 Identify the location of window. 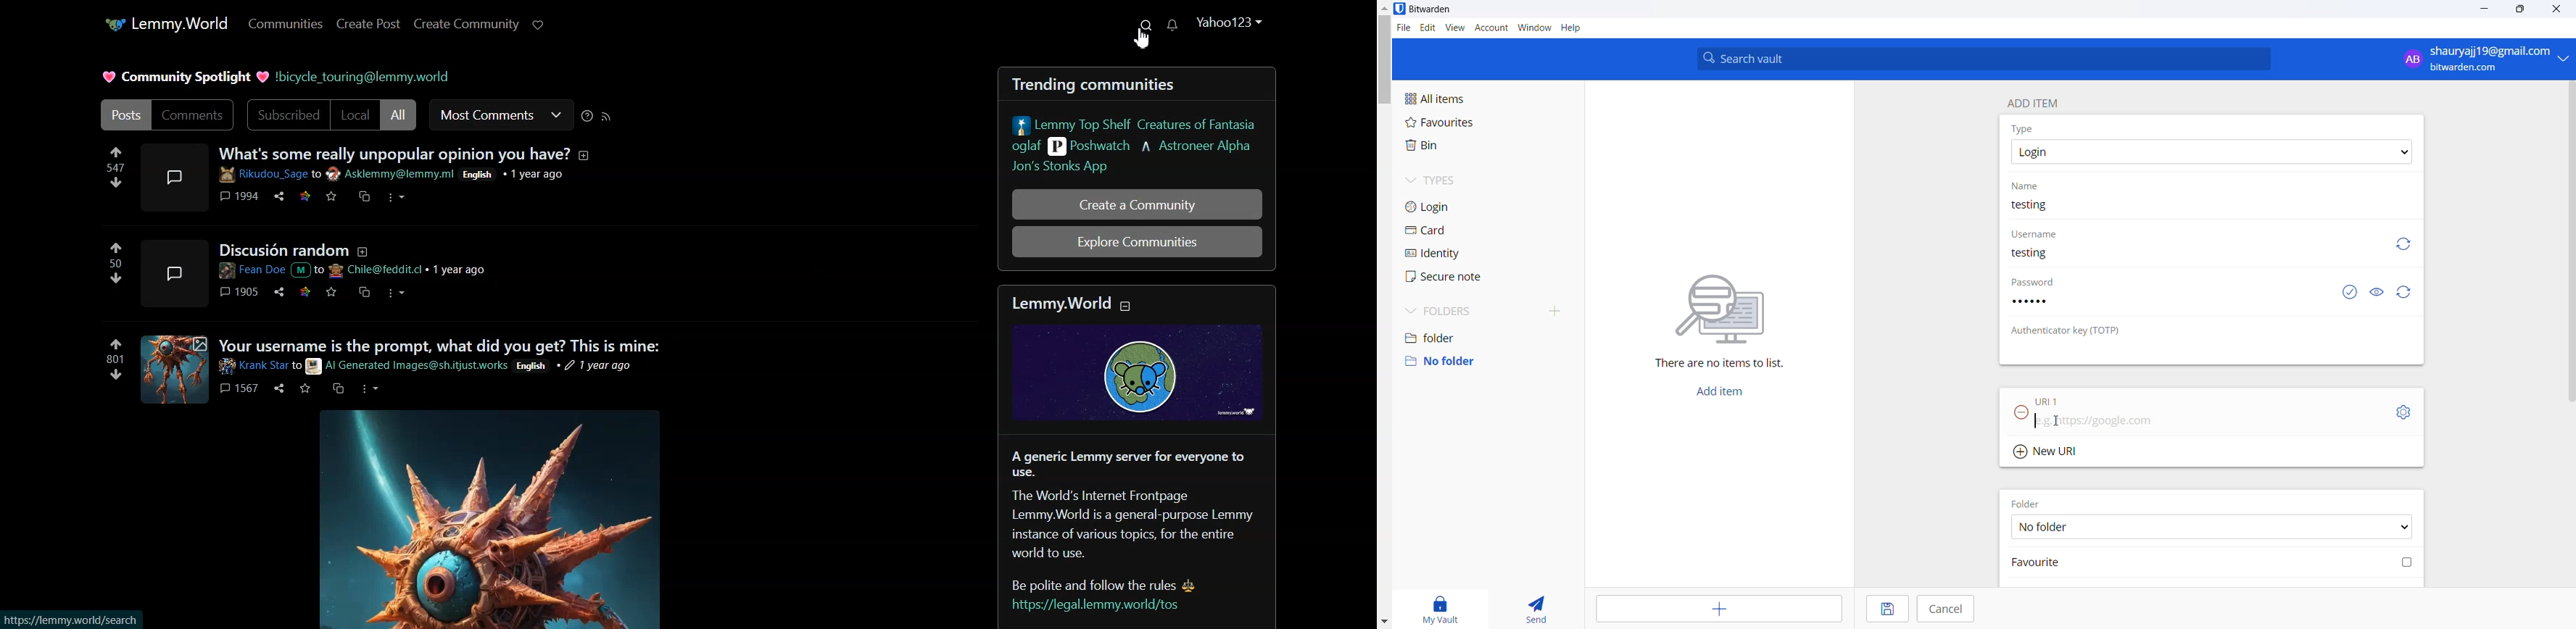
(1535, 28).